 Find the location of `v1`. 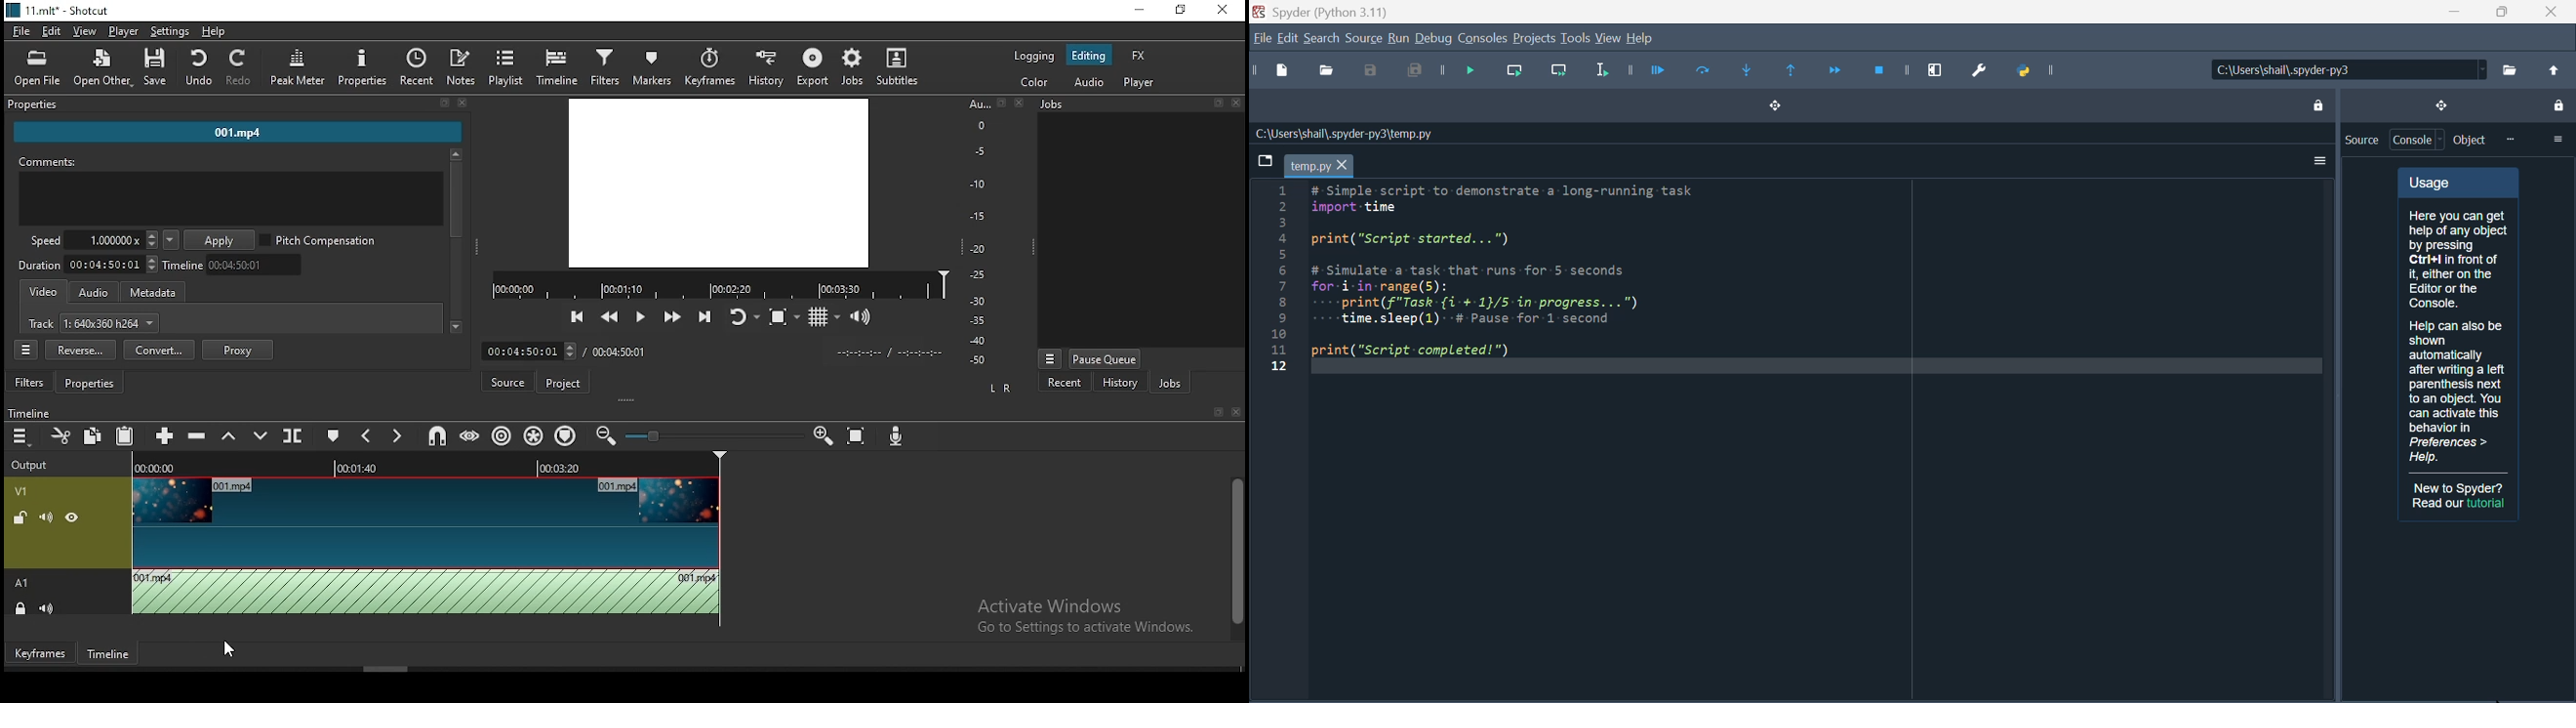

v1 is located at coordinates (22, 490).